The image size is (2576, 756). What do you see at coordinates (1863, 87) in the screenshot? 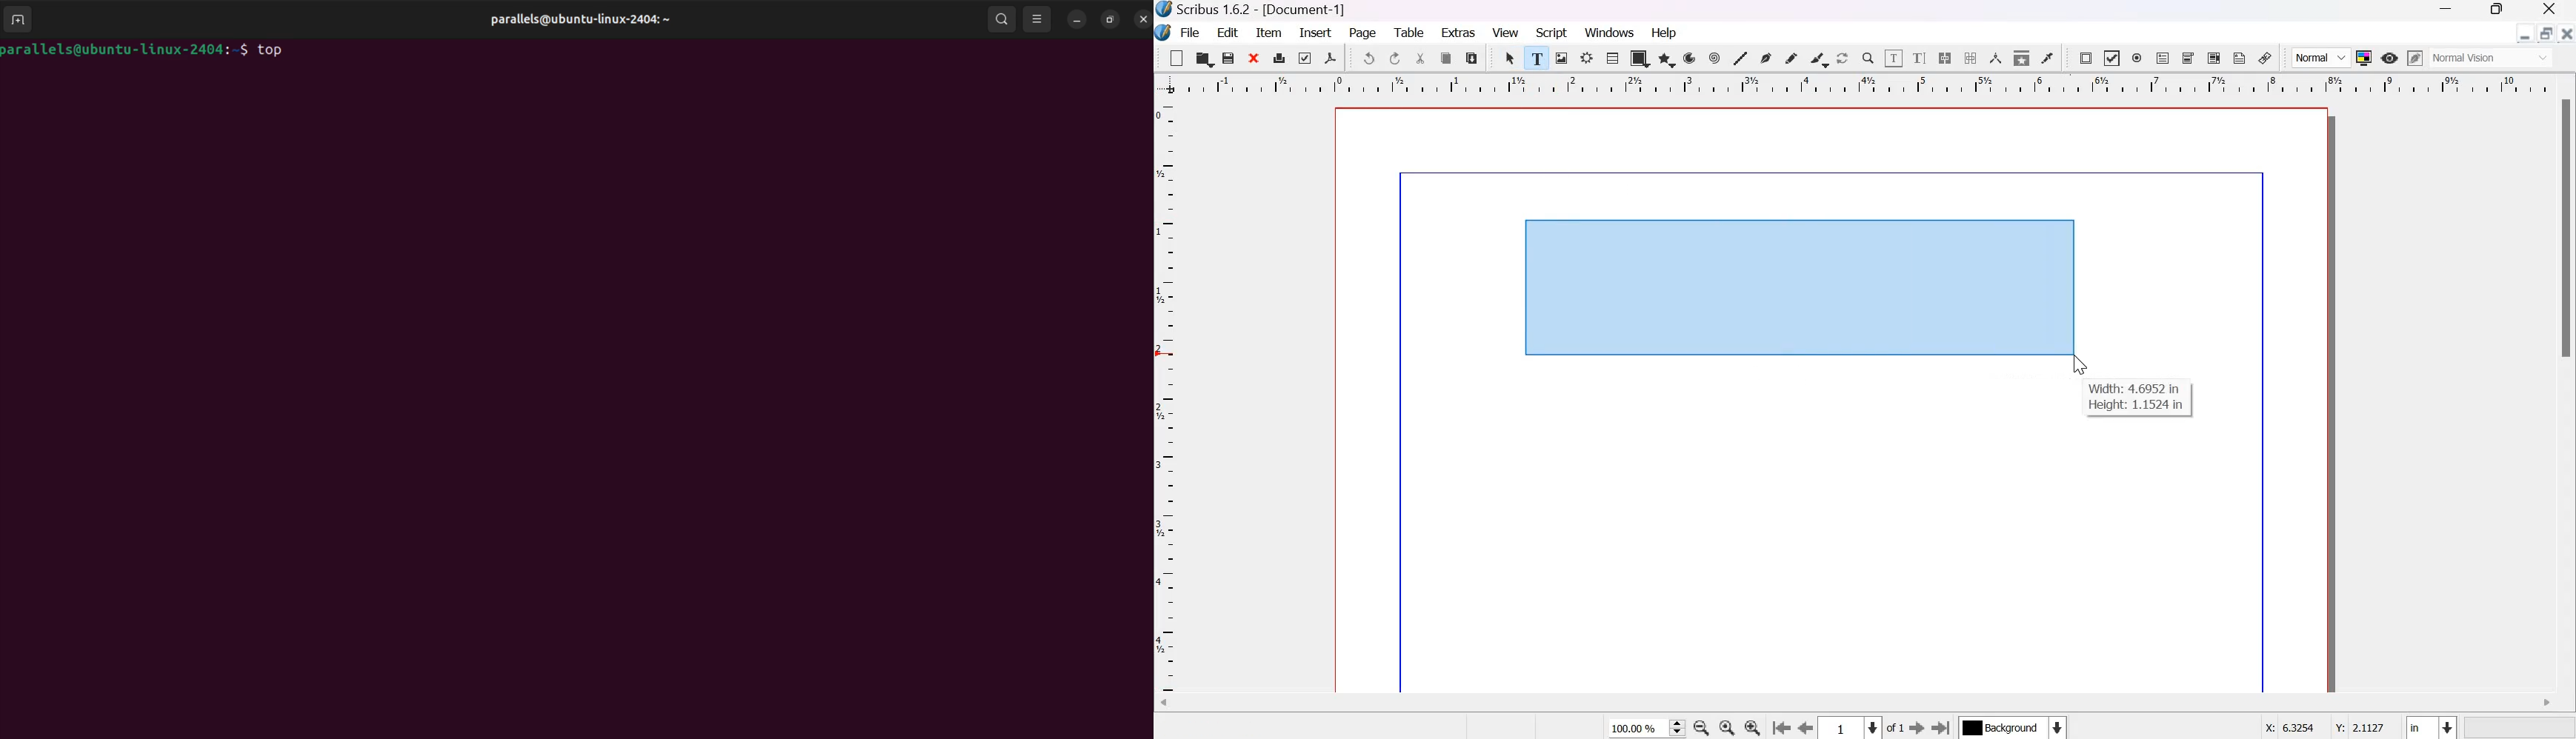
I see `Horizontal scale` at bounding box center [1863, 87].